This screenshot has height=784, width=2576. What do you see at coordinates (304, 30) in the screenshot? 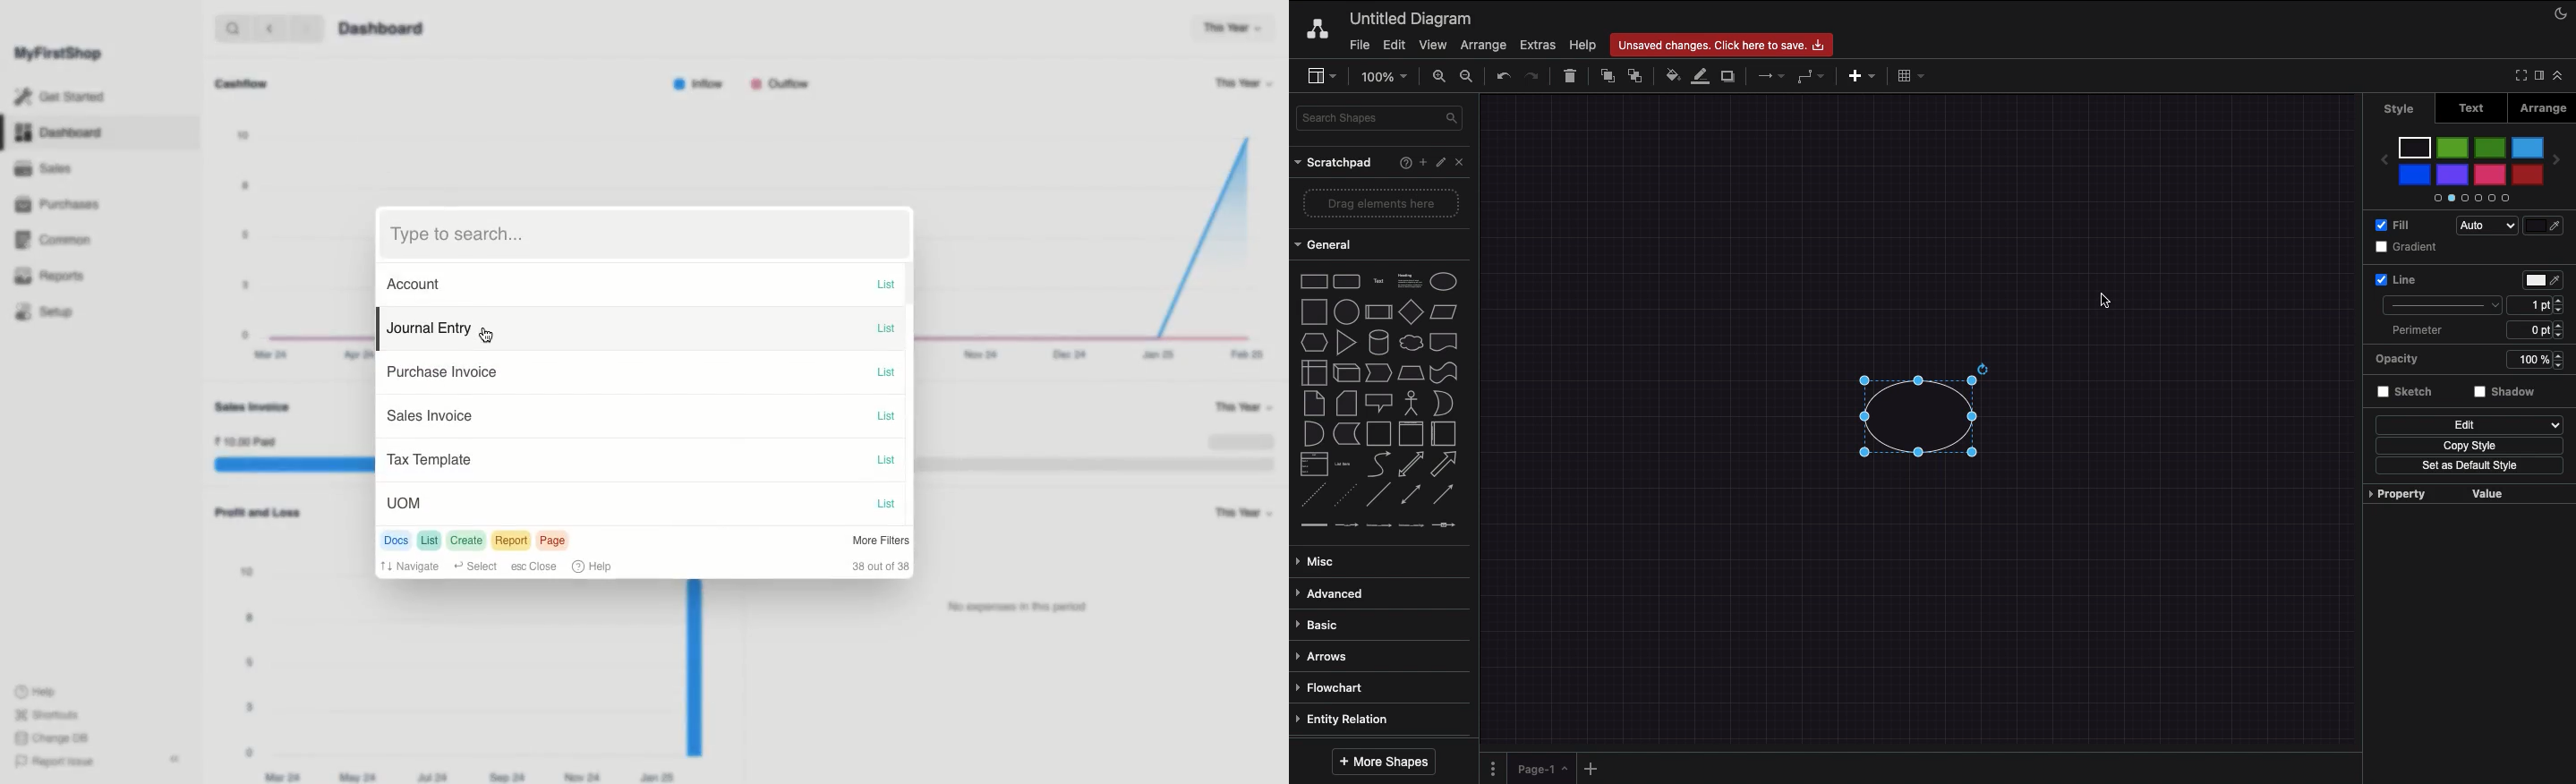
I see `forward >` at bounding box center [304, 30].